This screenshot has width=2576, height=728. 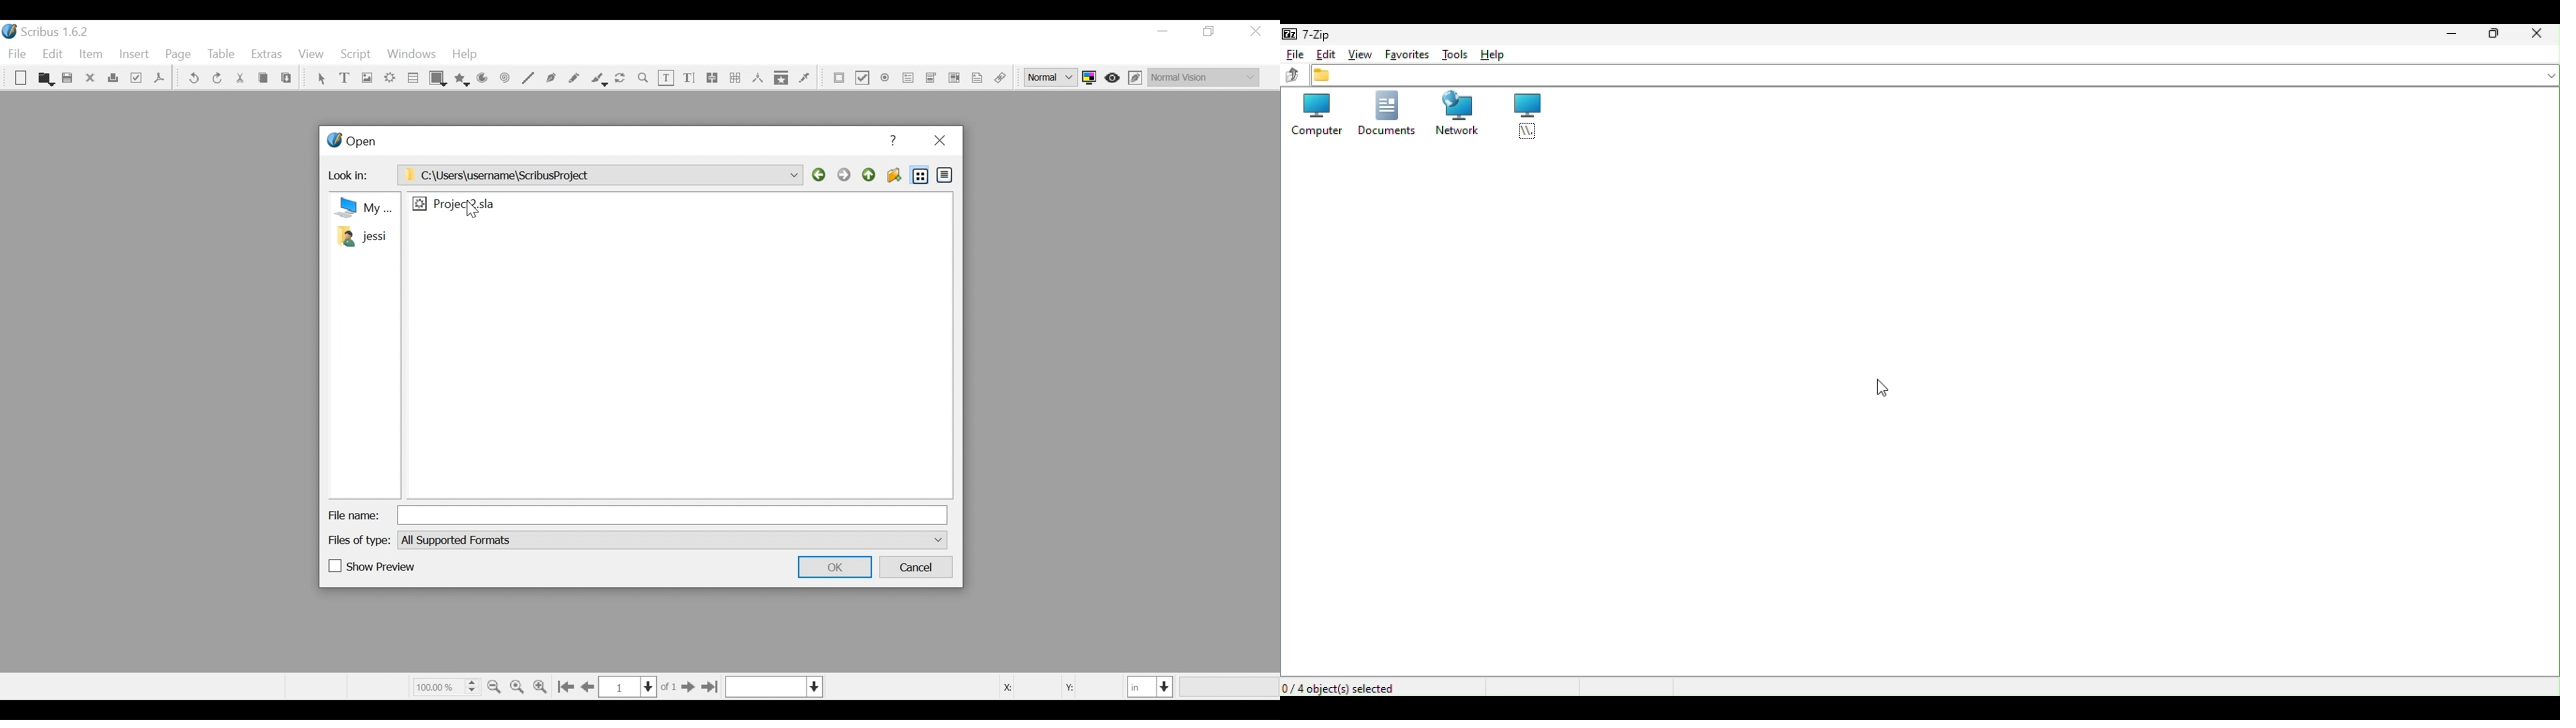 I want to click on Cut, so click(x=239, y=79).